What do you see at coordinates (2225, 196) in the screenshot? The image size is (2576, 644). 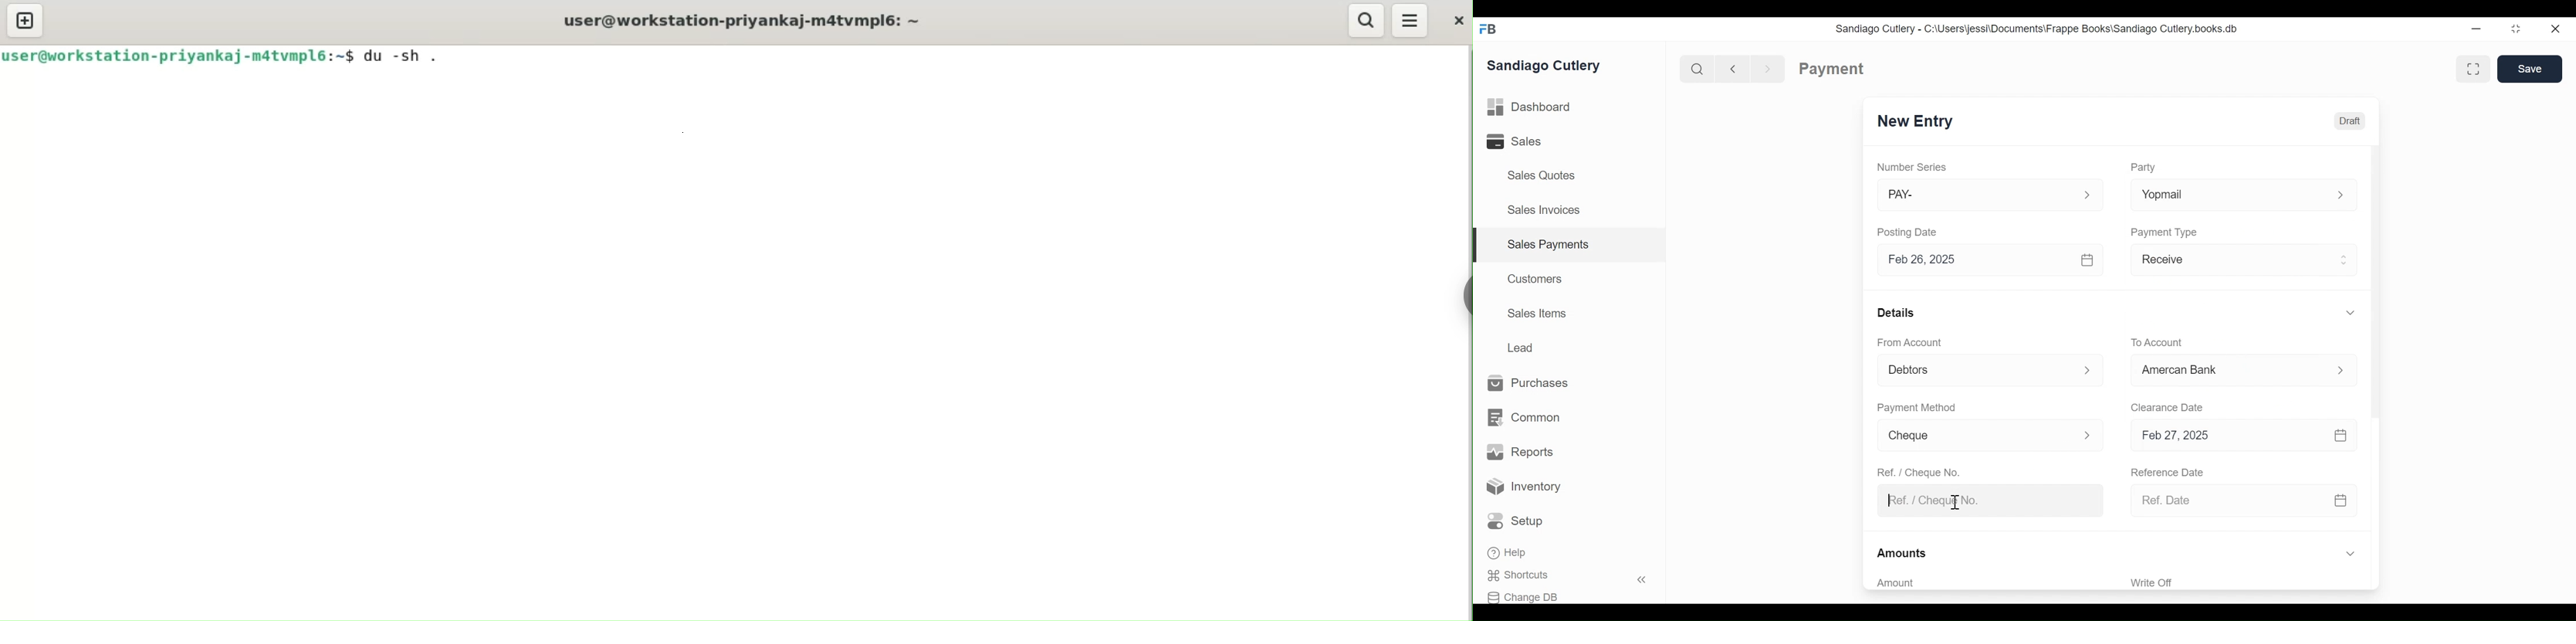 I see `Yopmail` at bounding box center [2225, 196].